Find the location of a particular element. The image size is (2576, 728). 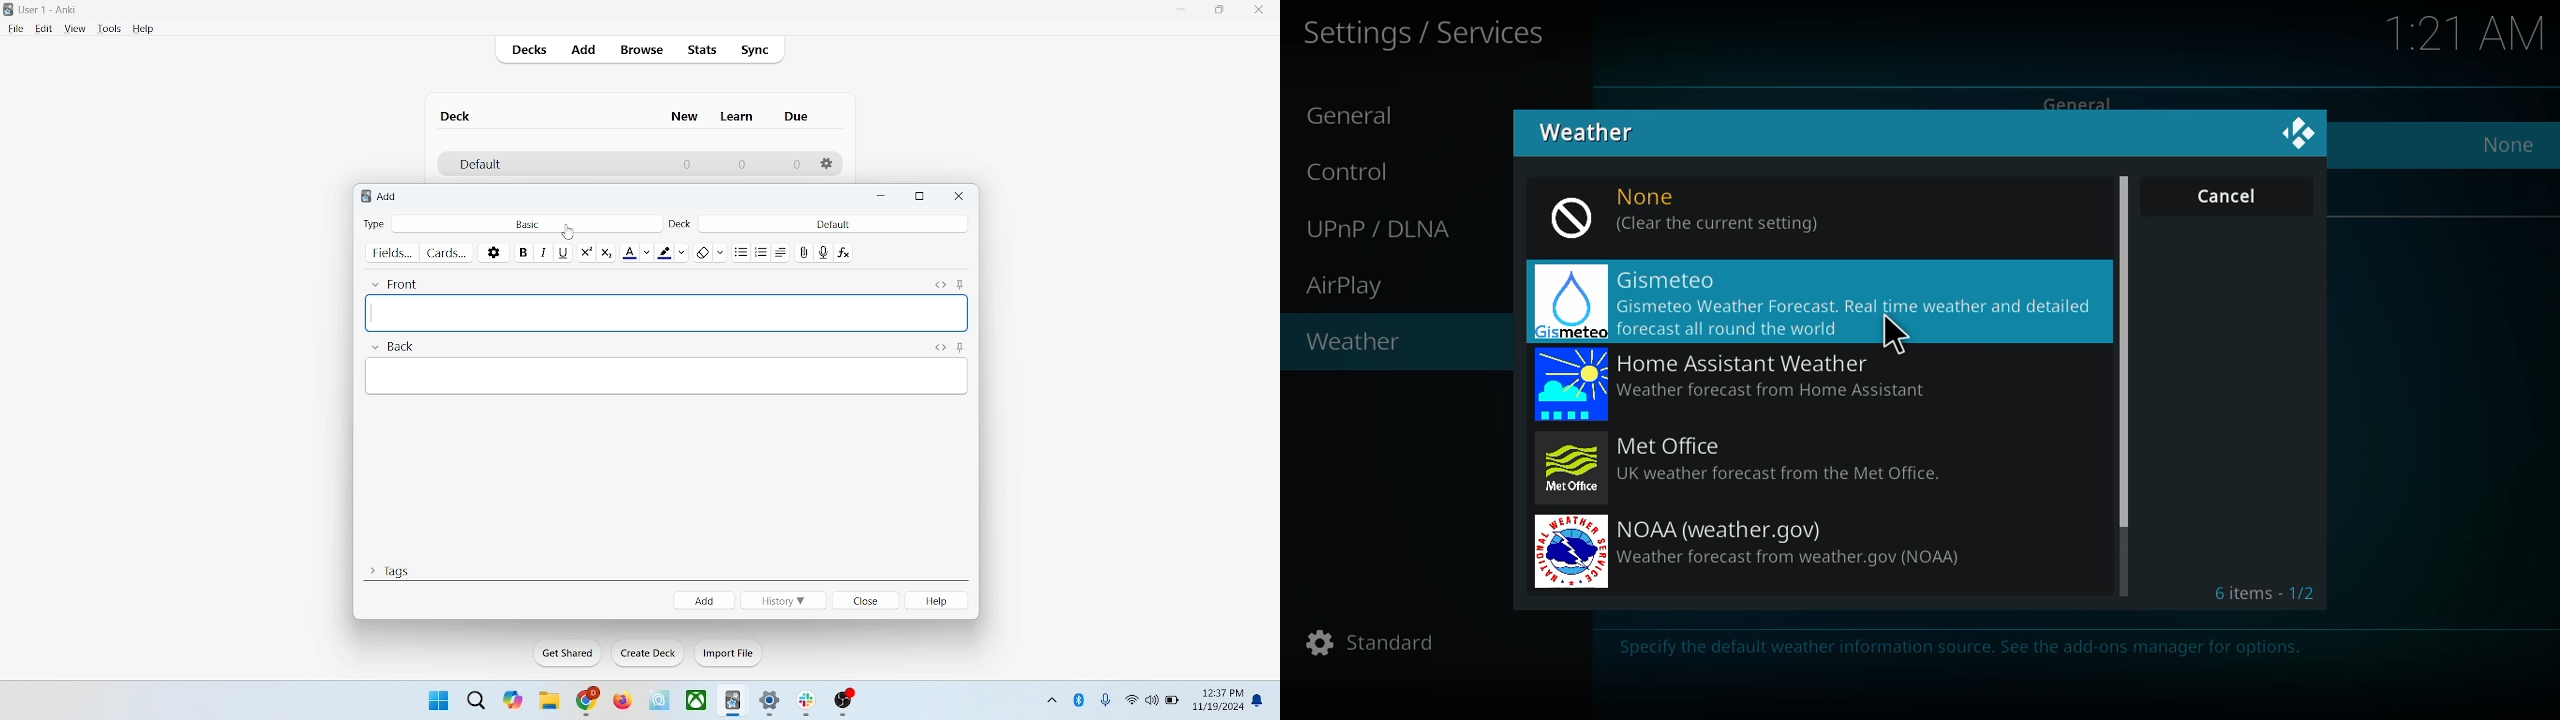

function is located at coordinates (846, 253).